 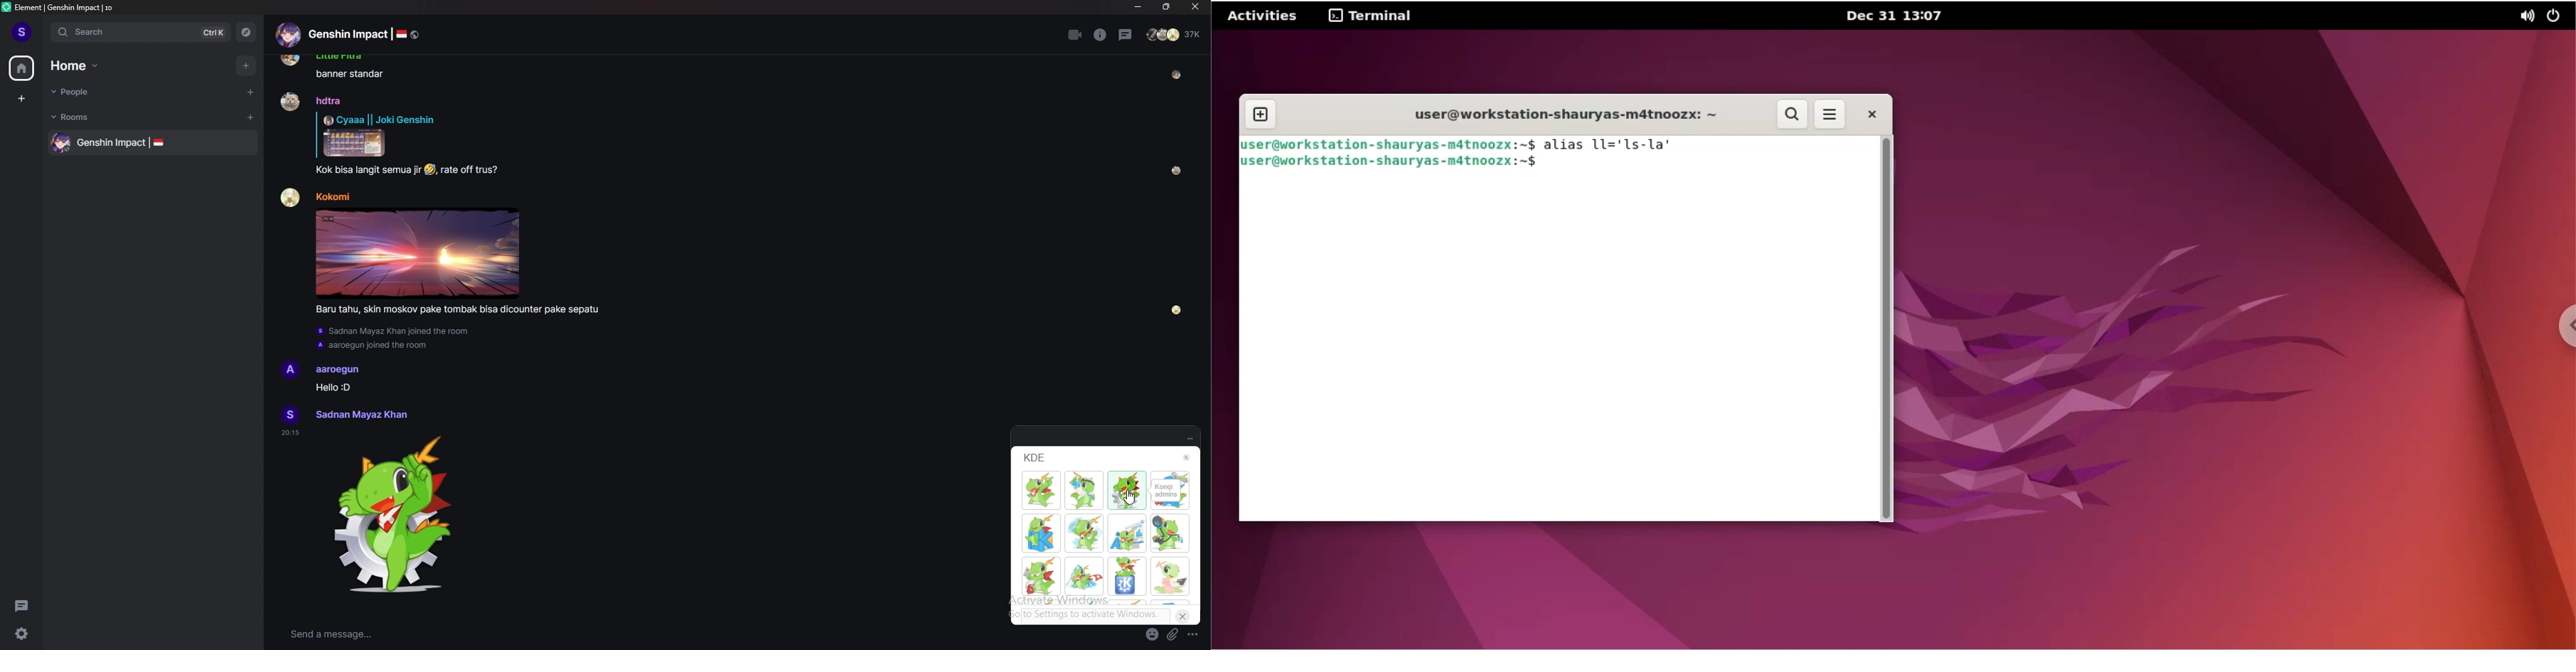 What do you see at coordinates (379, 119) in the screenshot?
I see `Cyaaa || Joki Genshin` at bounding box center [379, 119].